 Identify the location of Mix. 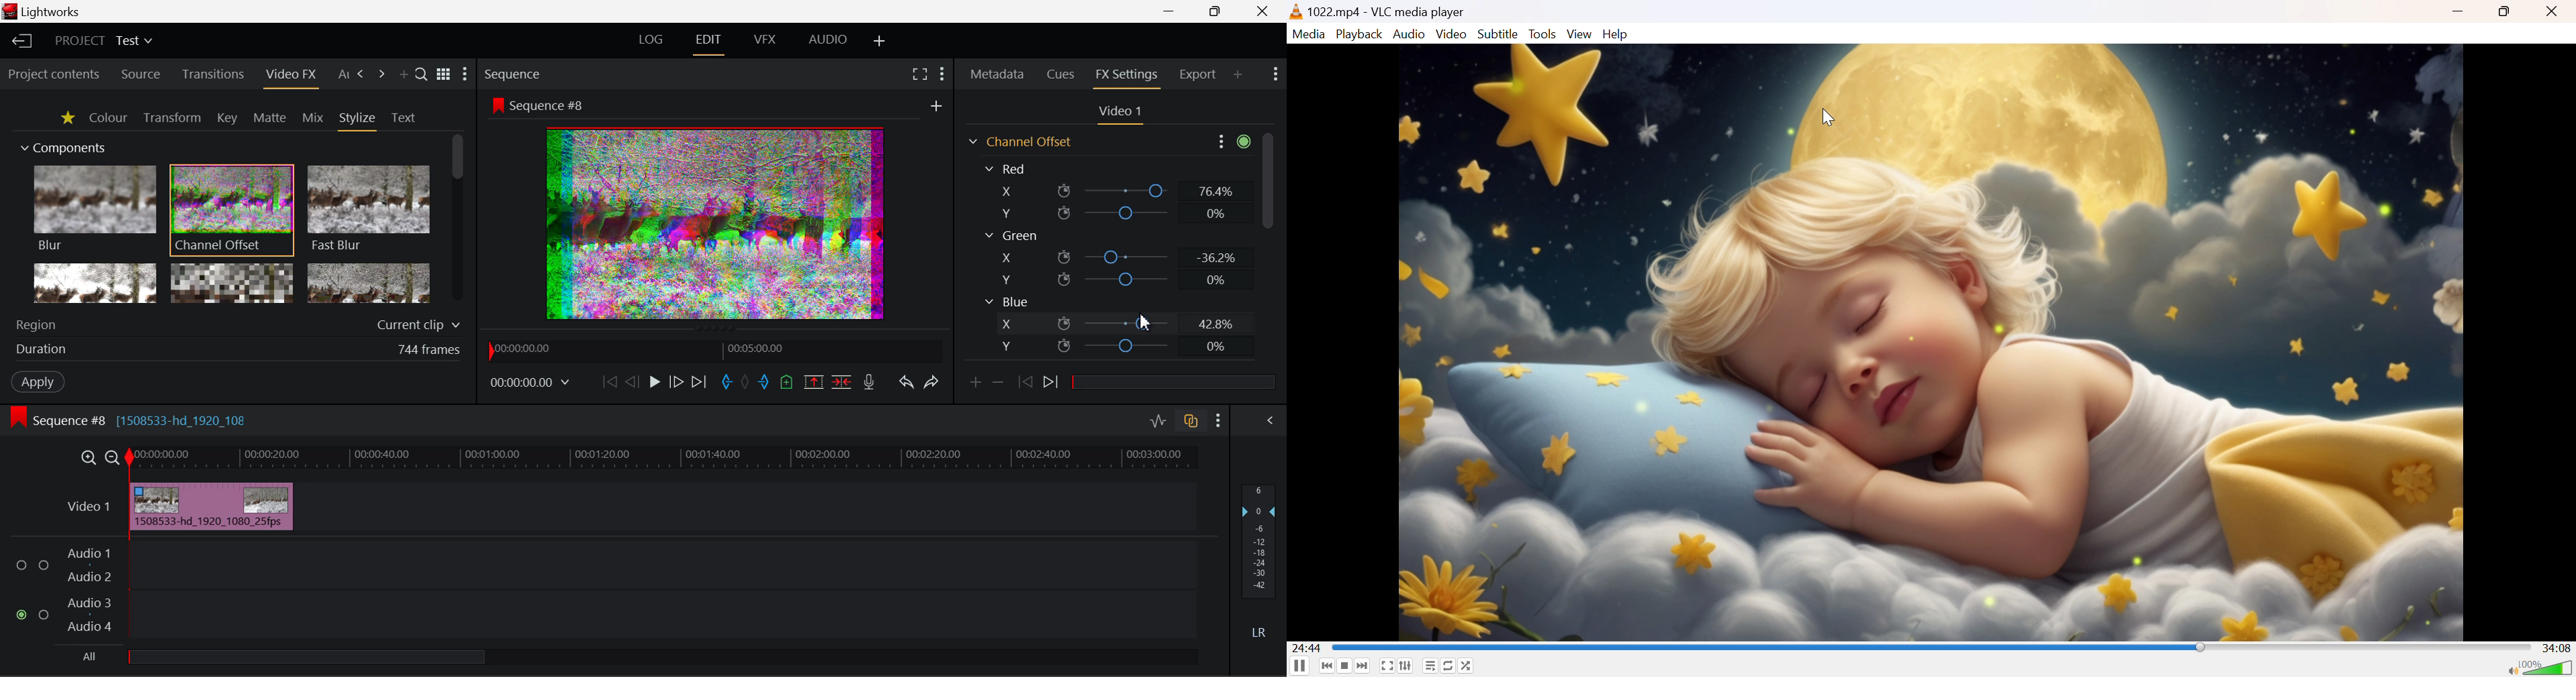
(314, 119).